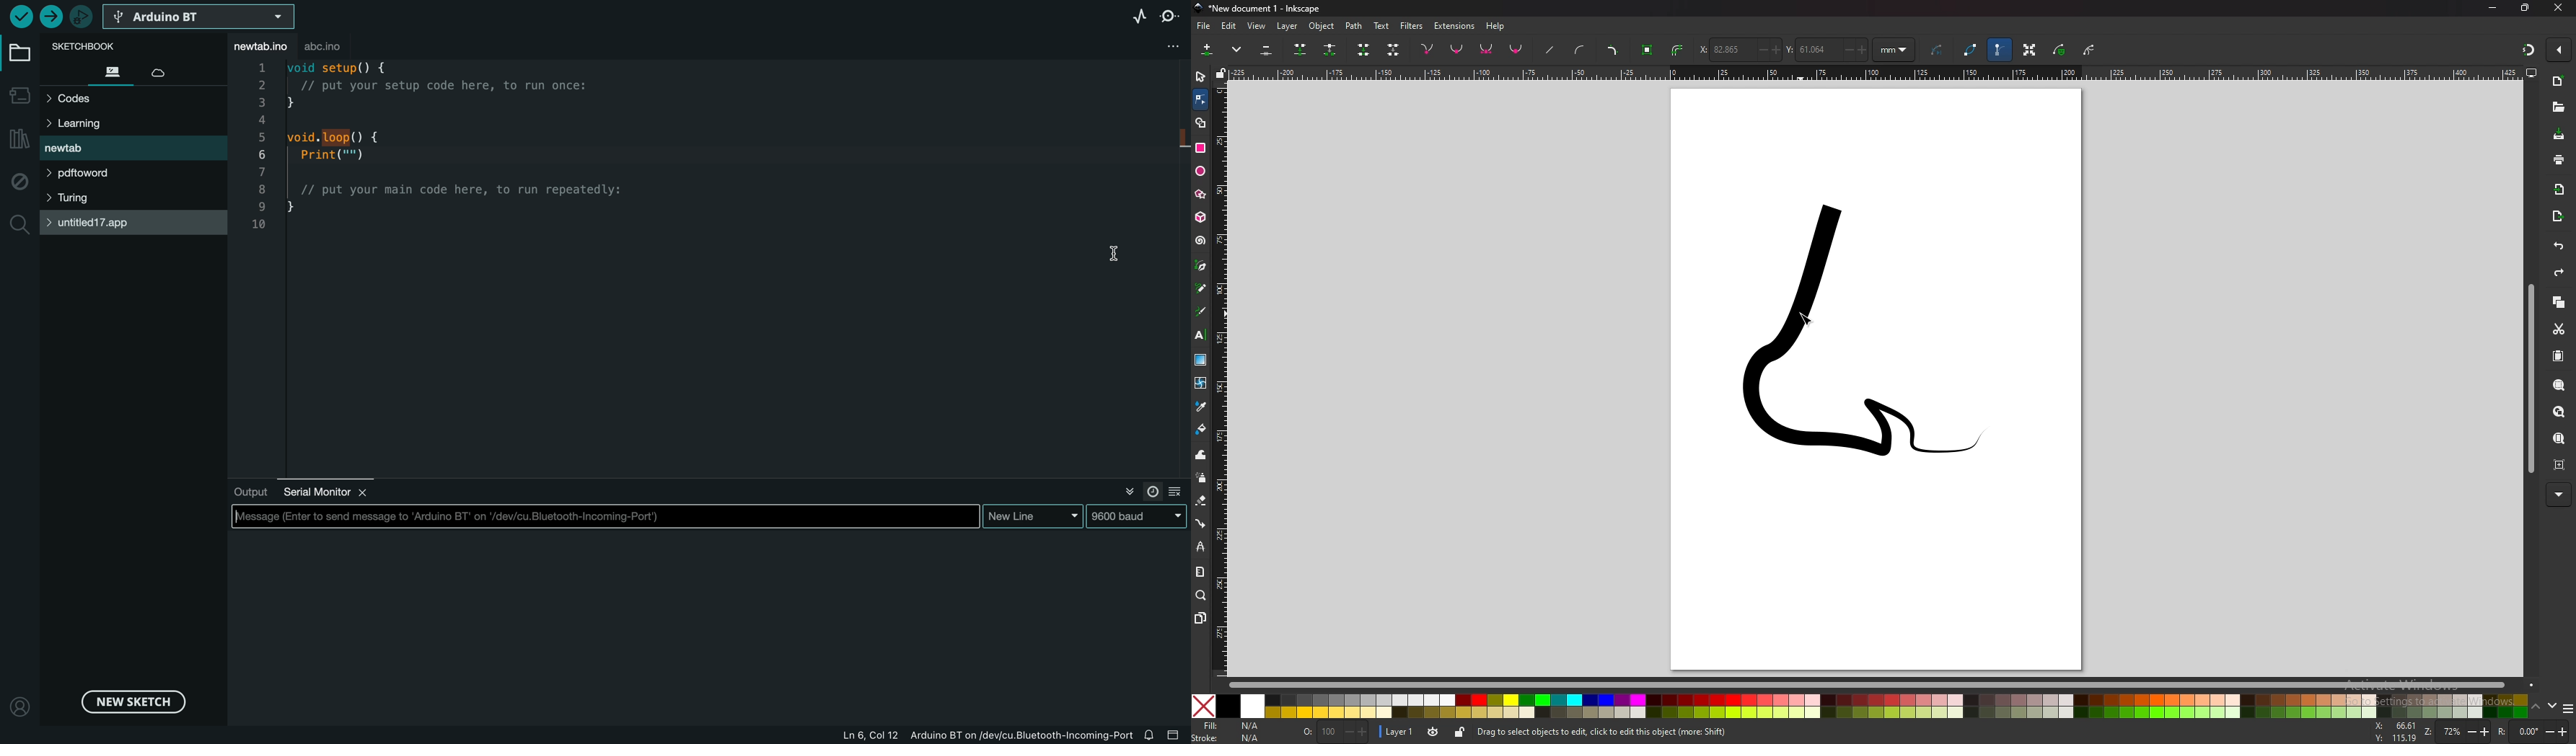 The height and width of the screenshot is (756, 2576). I want to click on options, so click(2567, 710).